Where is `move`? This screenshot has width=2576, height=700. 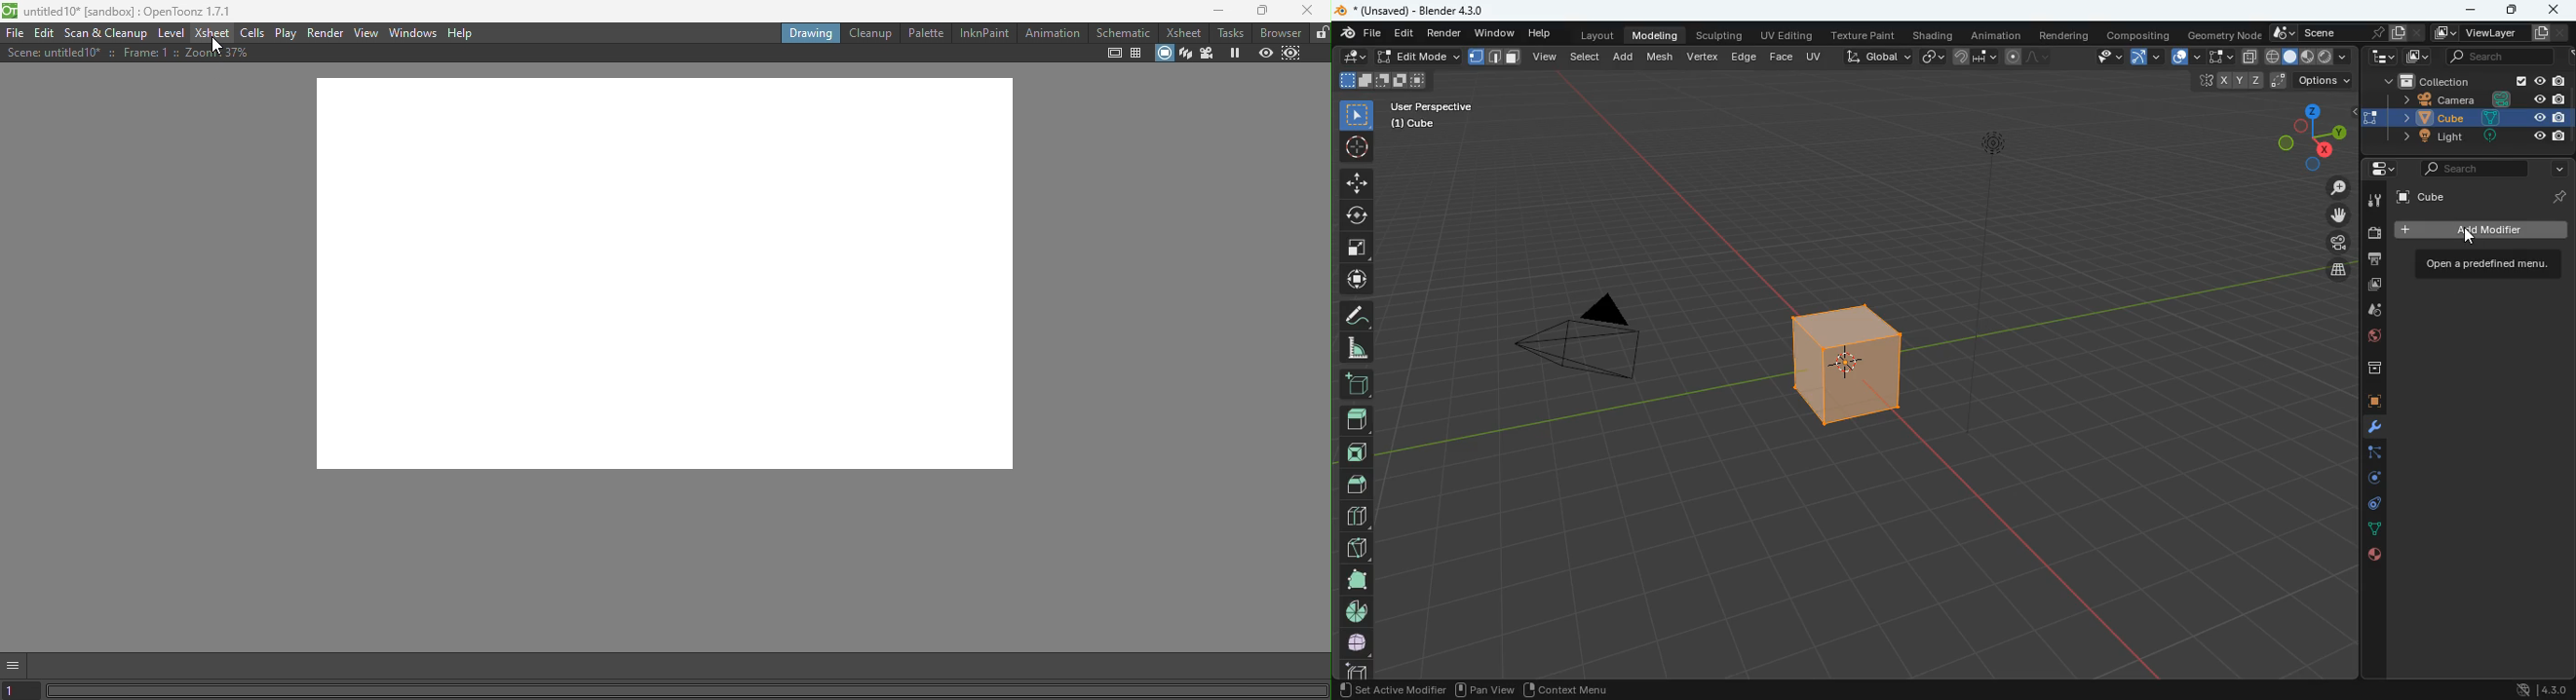 move is located at coordinates (1357, 282).